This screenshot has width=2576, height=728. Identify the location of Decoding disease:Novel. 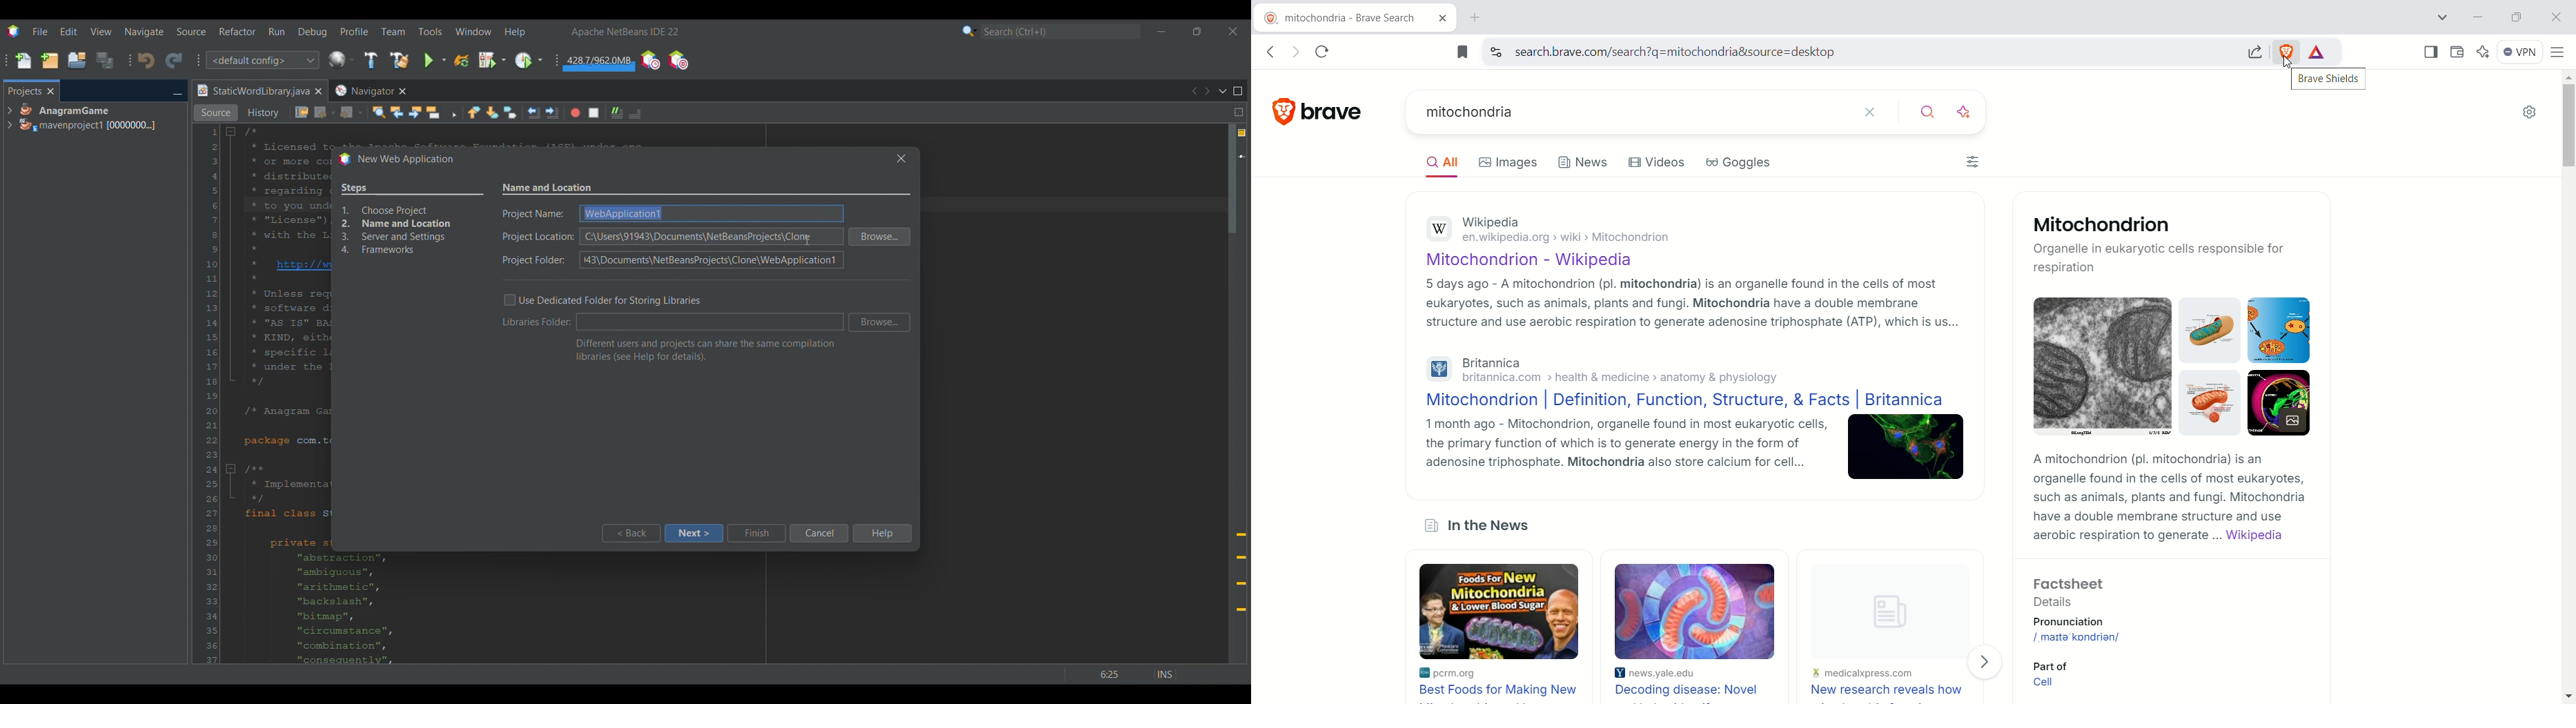
(1691, 689).